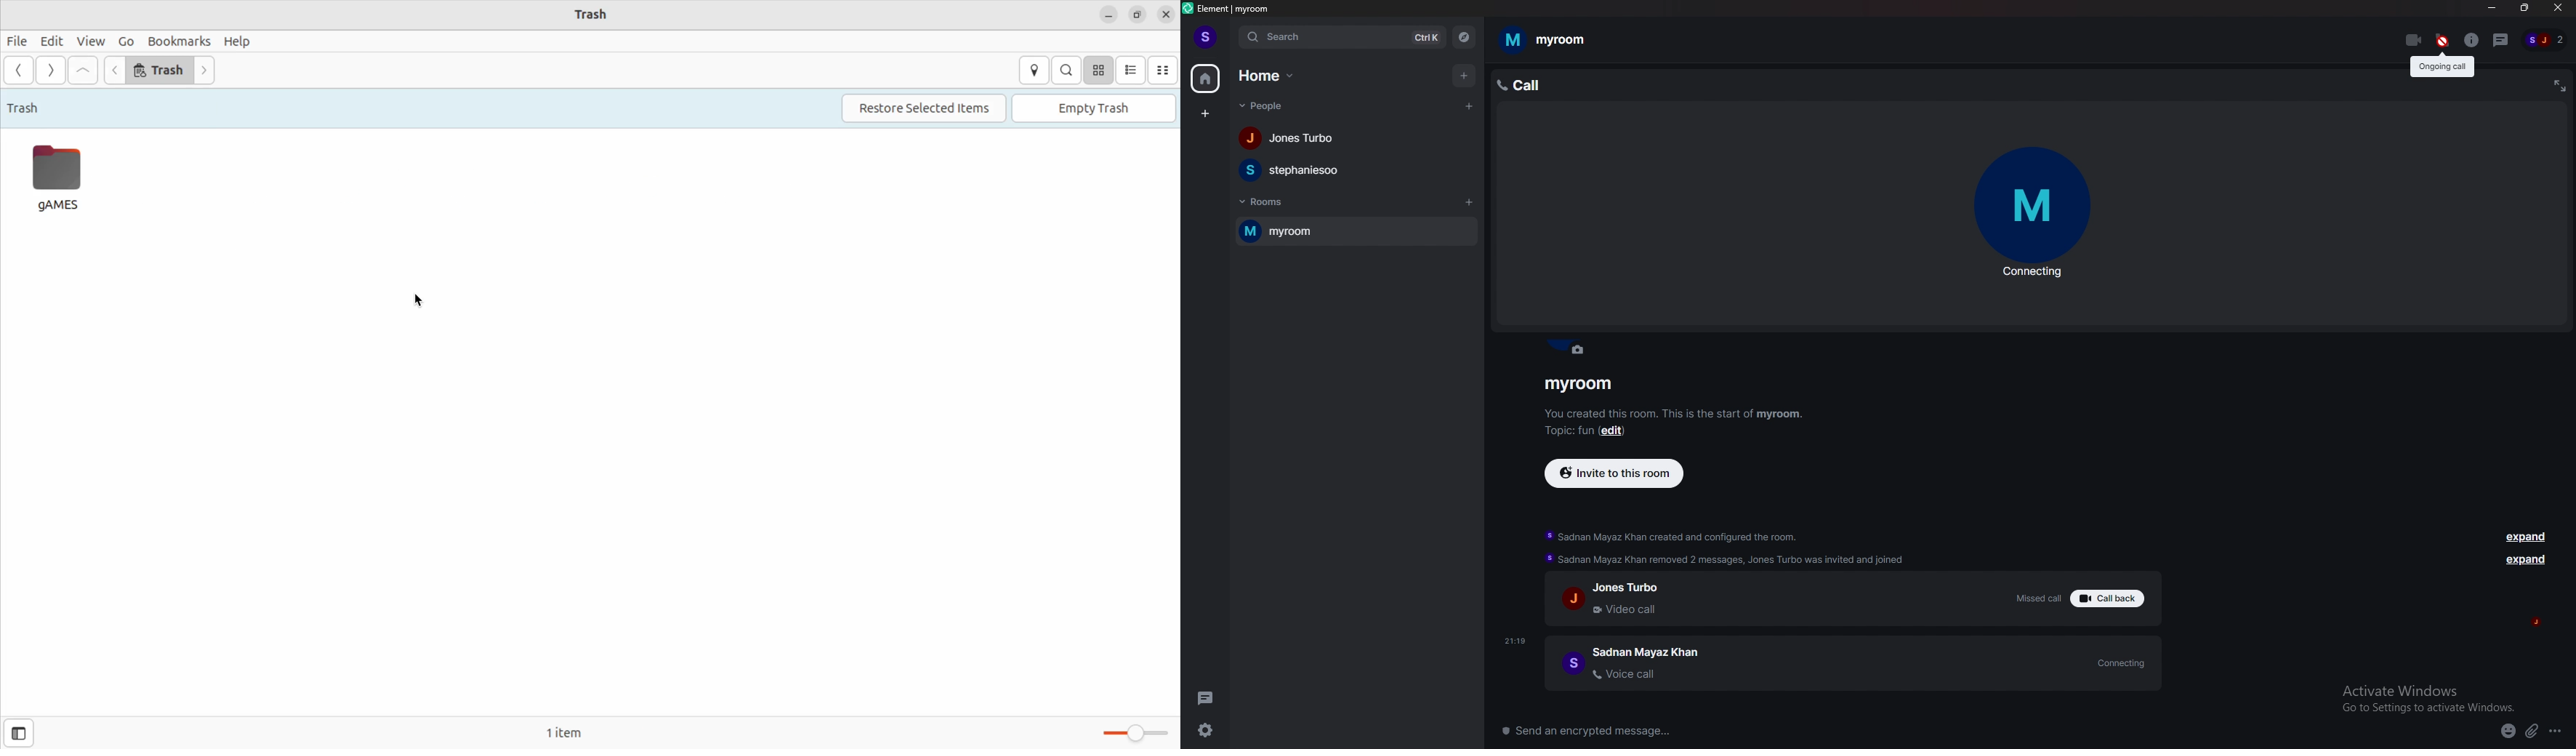 Image resolution: width=2576 pixels, height=756 pixels. Describe the element at coordinates (18, 41) in the screenshot. I see `file` at that location.